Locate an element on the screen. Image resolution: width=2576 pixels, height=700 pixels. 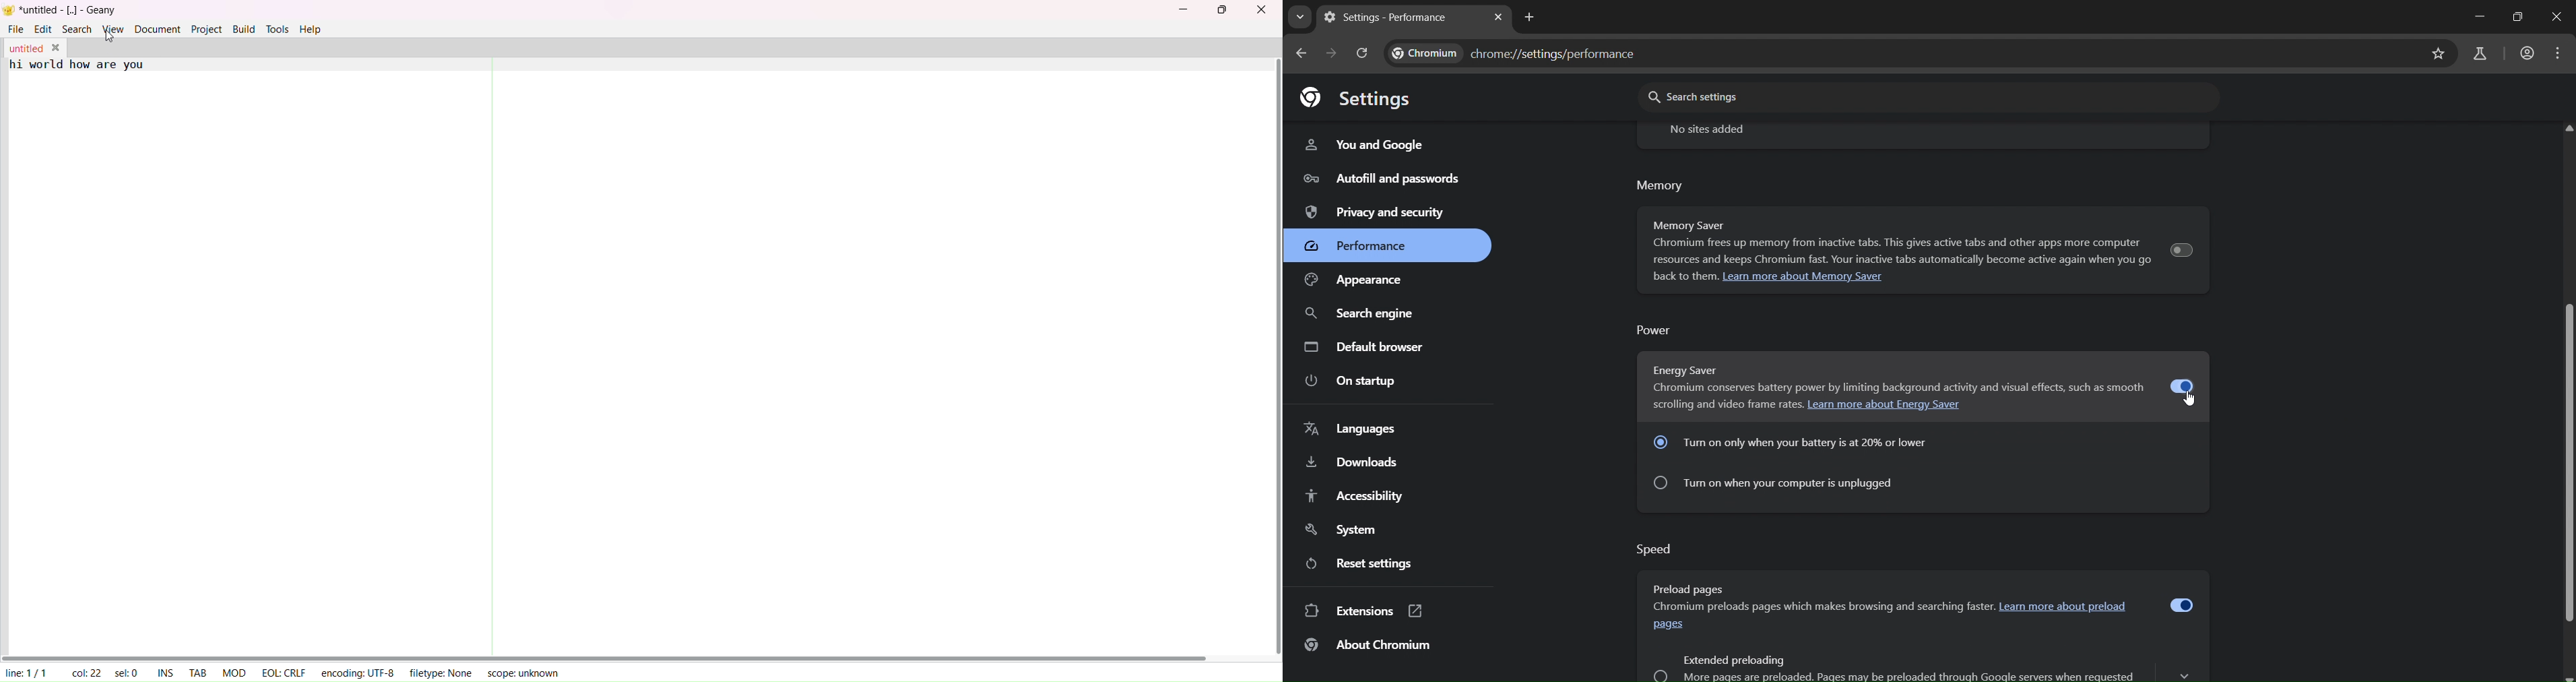
languages is located at coordinates (1351, 428).